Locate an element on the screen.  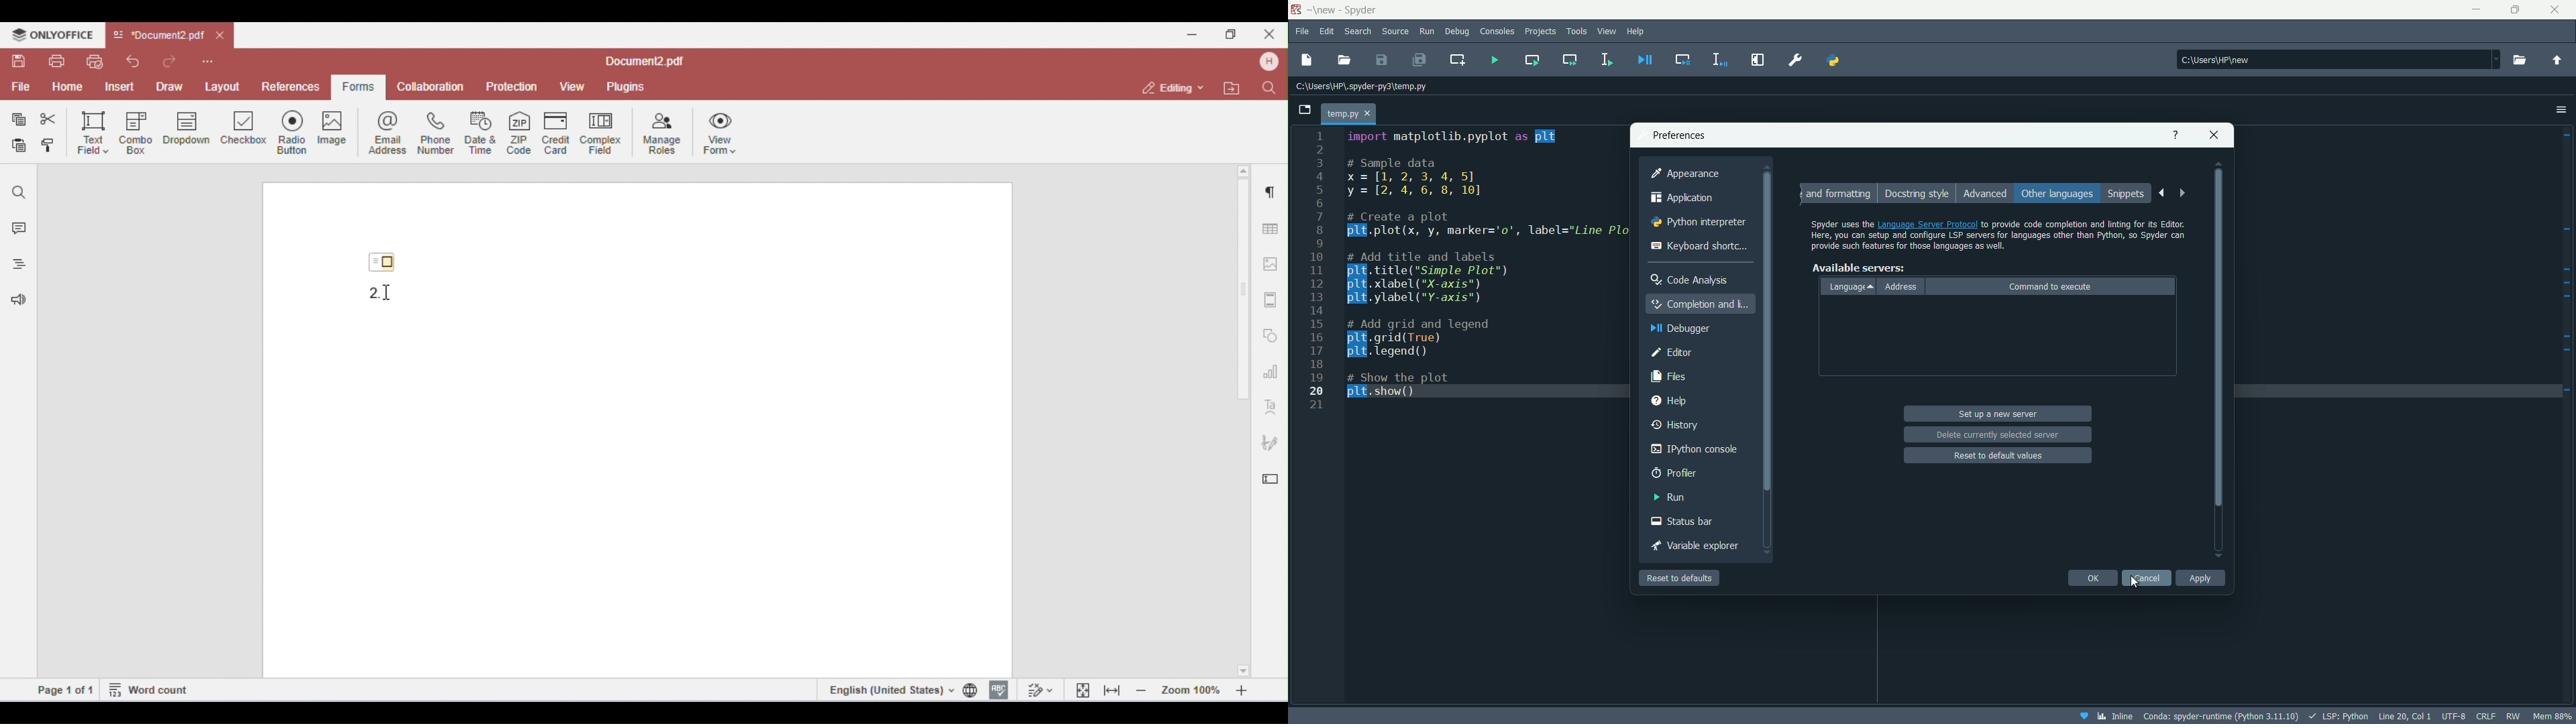
Formatting is located at coordinates (1837, 194).